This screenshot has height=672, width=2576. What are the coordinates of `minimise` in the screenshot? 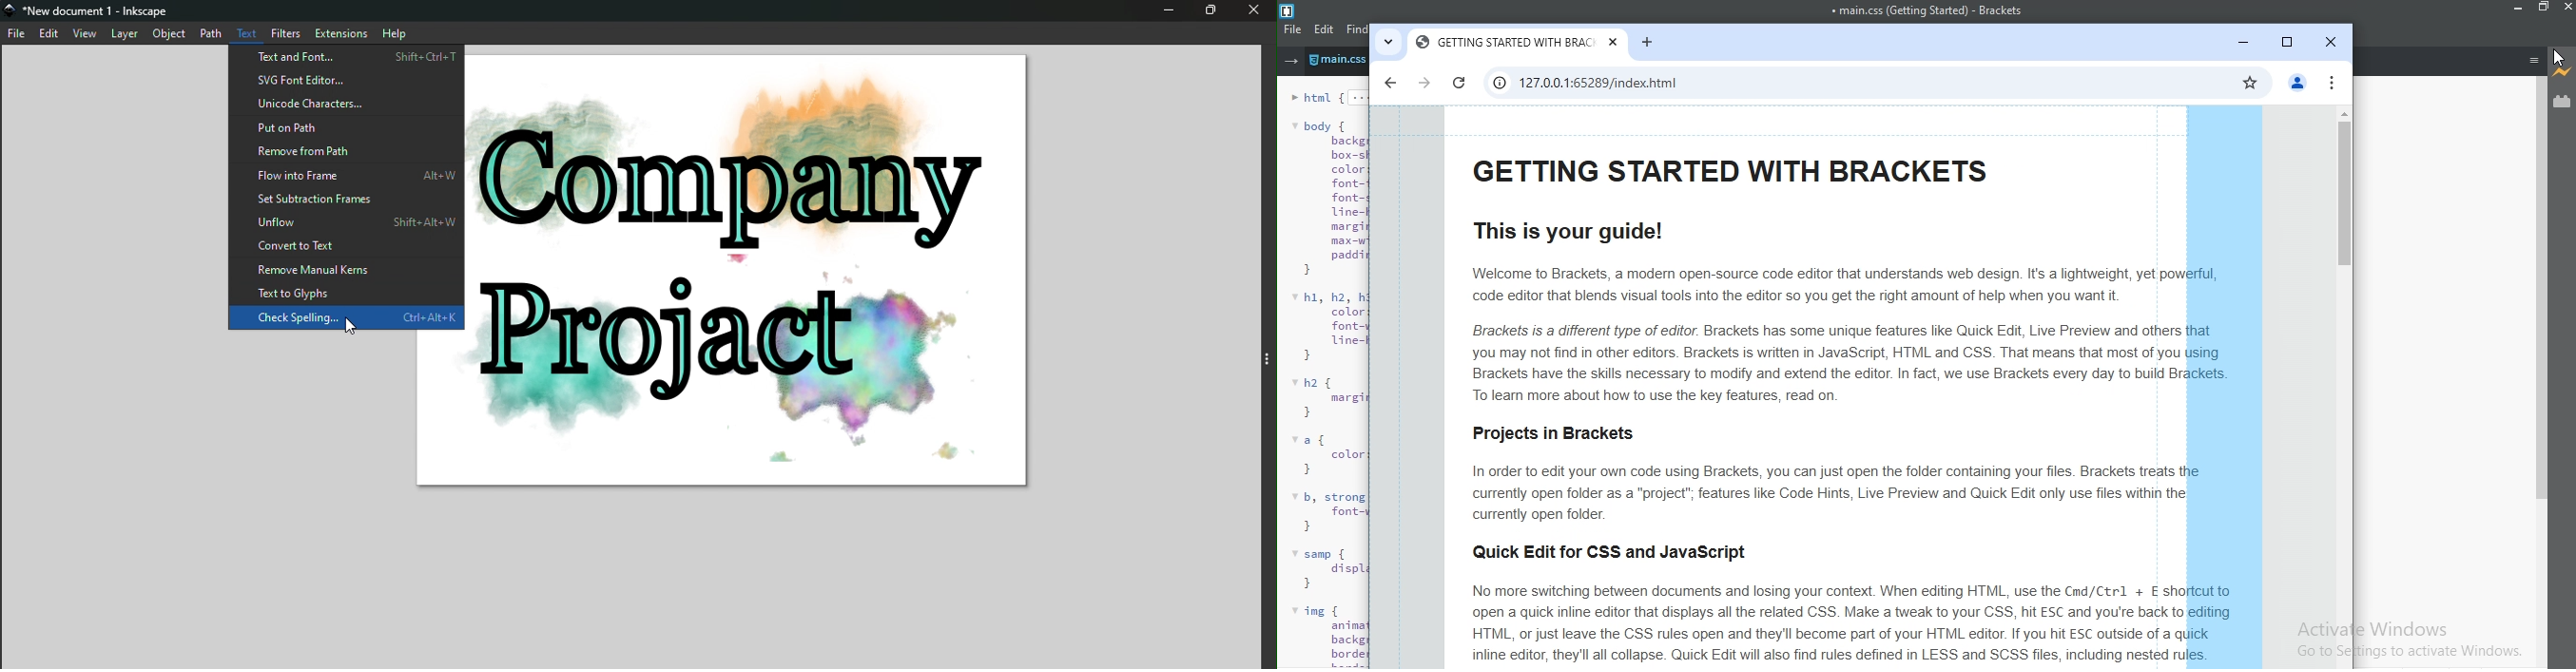 It's located at (2515, 10).